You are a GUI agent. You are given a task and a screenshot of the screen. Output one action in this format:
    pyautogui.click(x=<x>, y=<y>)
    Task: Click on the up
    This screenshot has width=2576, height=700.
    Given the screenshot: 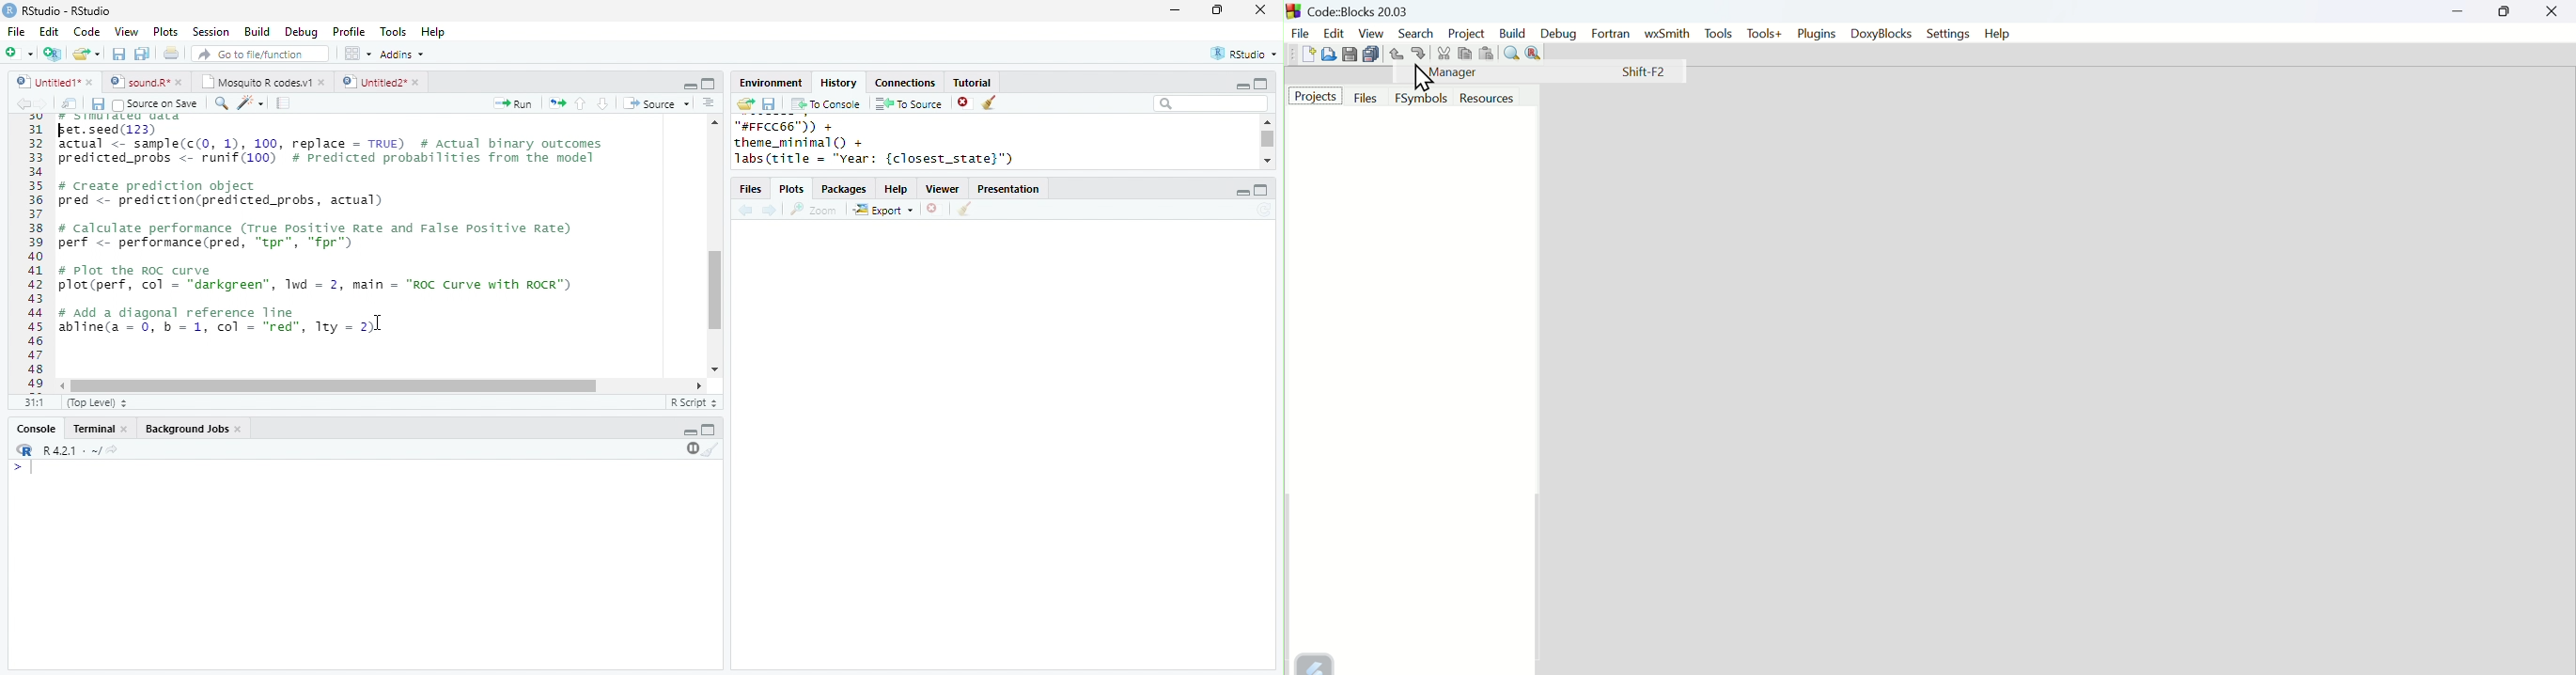 What is the action you would take?
    pyautogui.click(x=579, y=103)
    